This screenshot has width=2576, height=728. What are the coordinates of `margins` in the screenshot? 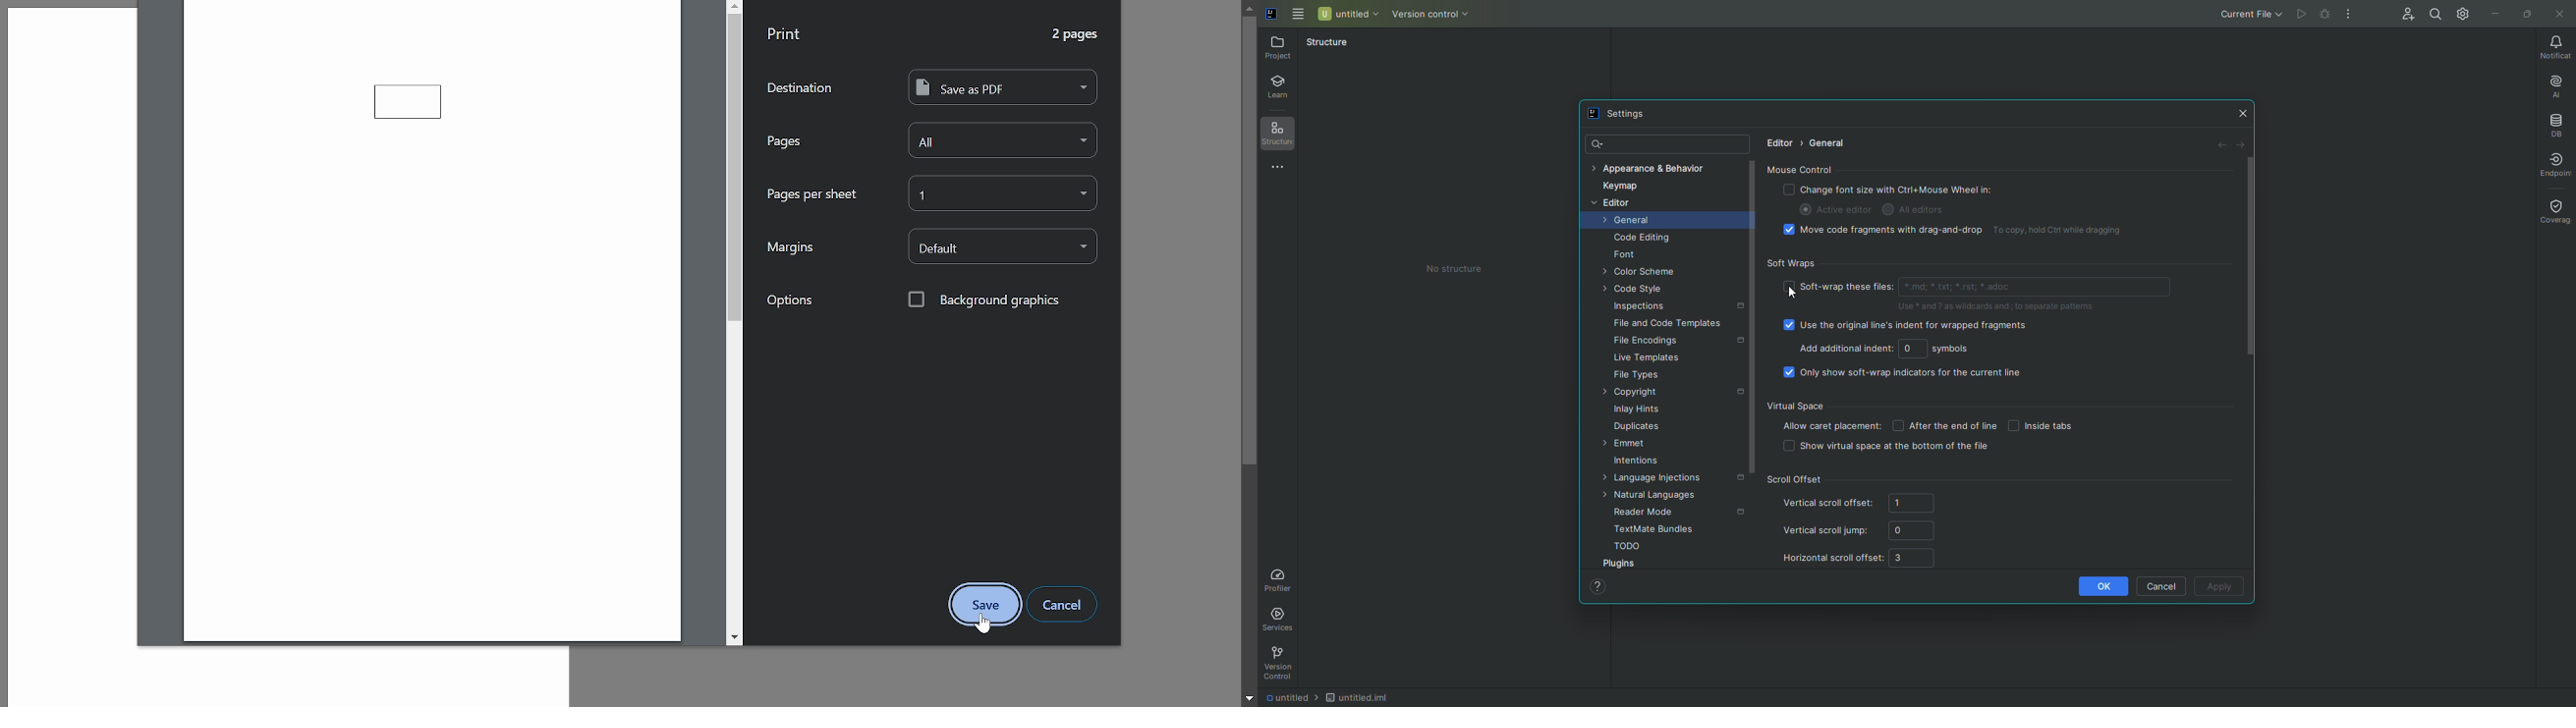 It's located at (795, 244).